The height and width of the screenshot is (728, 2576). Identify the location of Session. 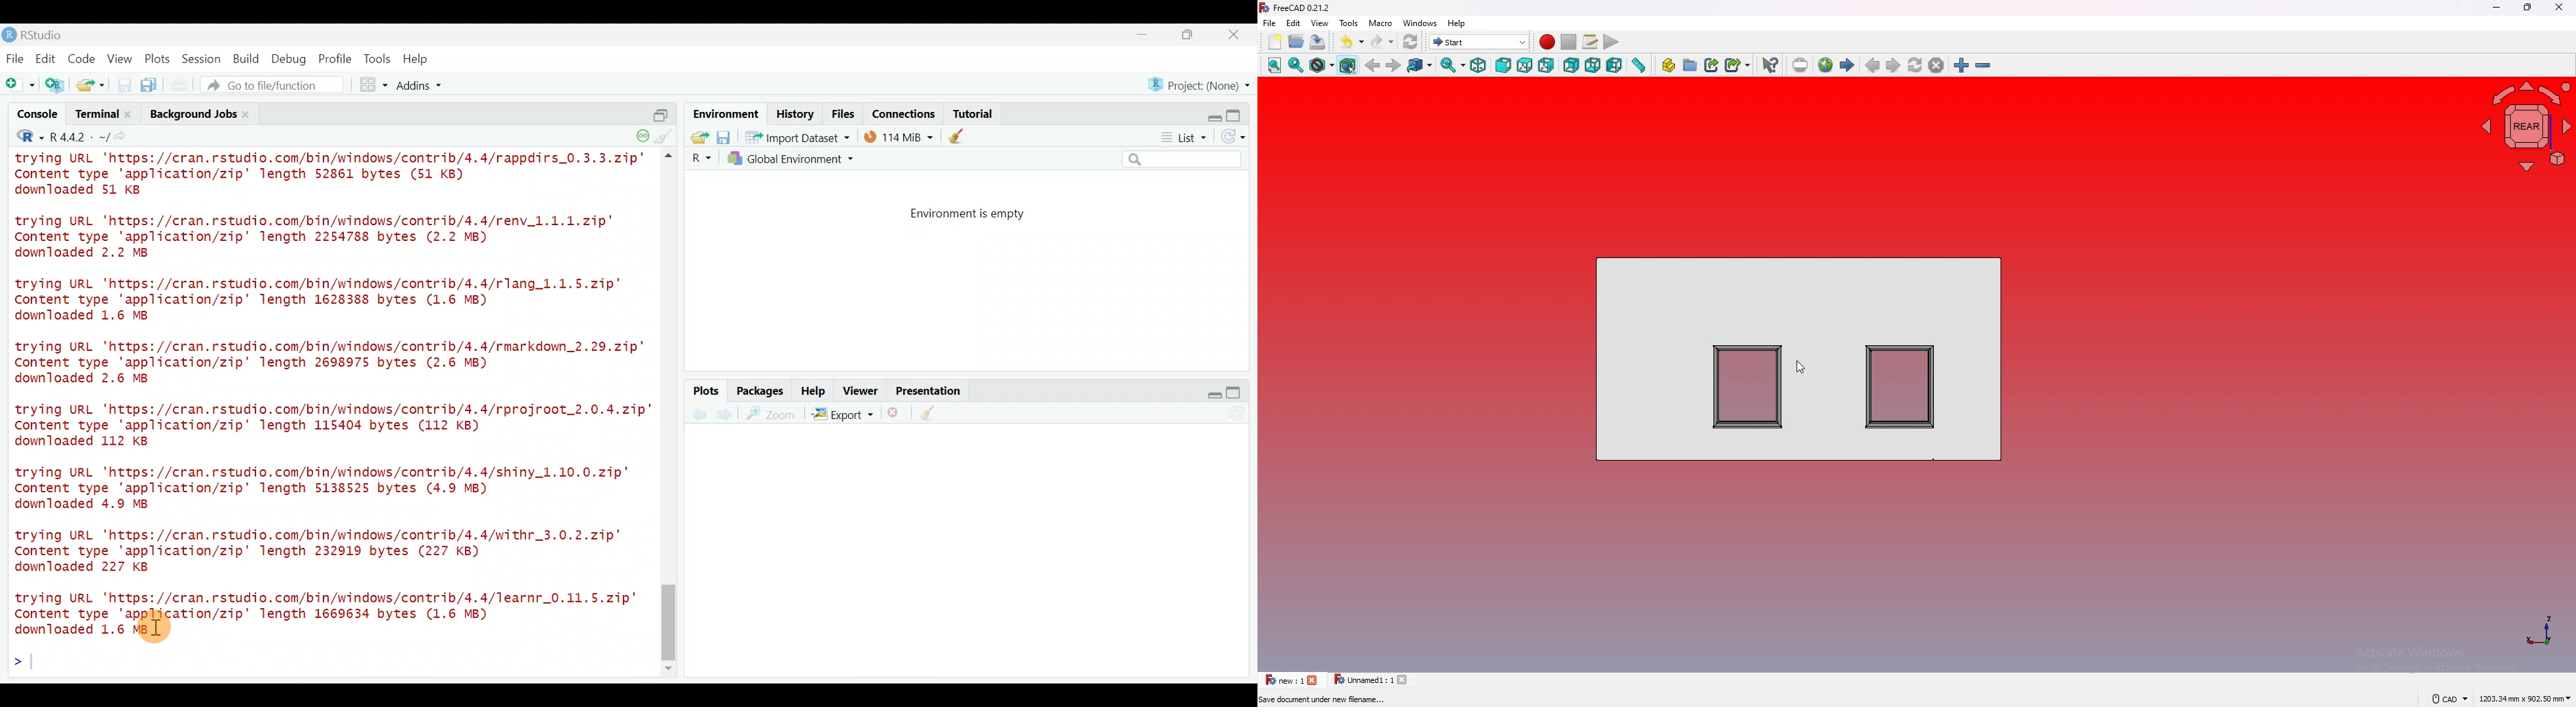
(204, 58).